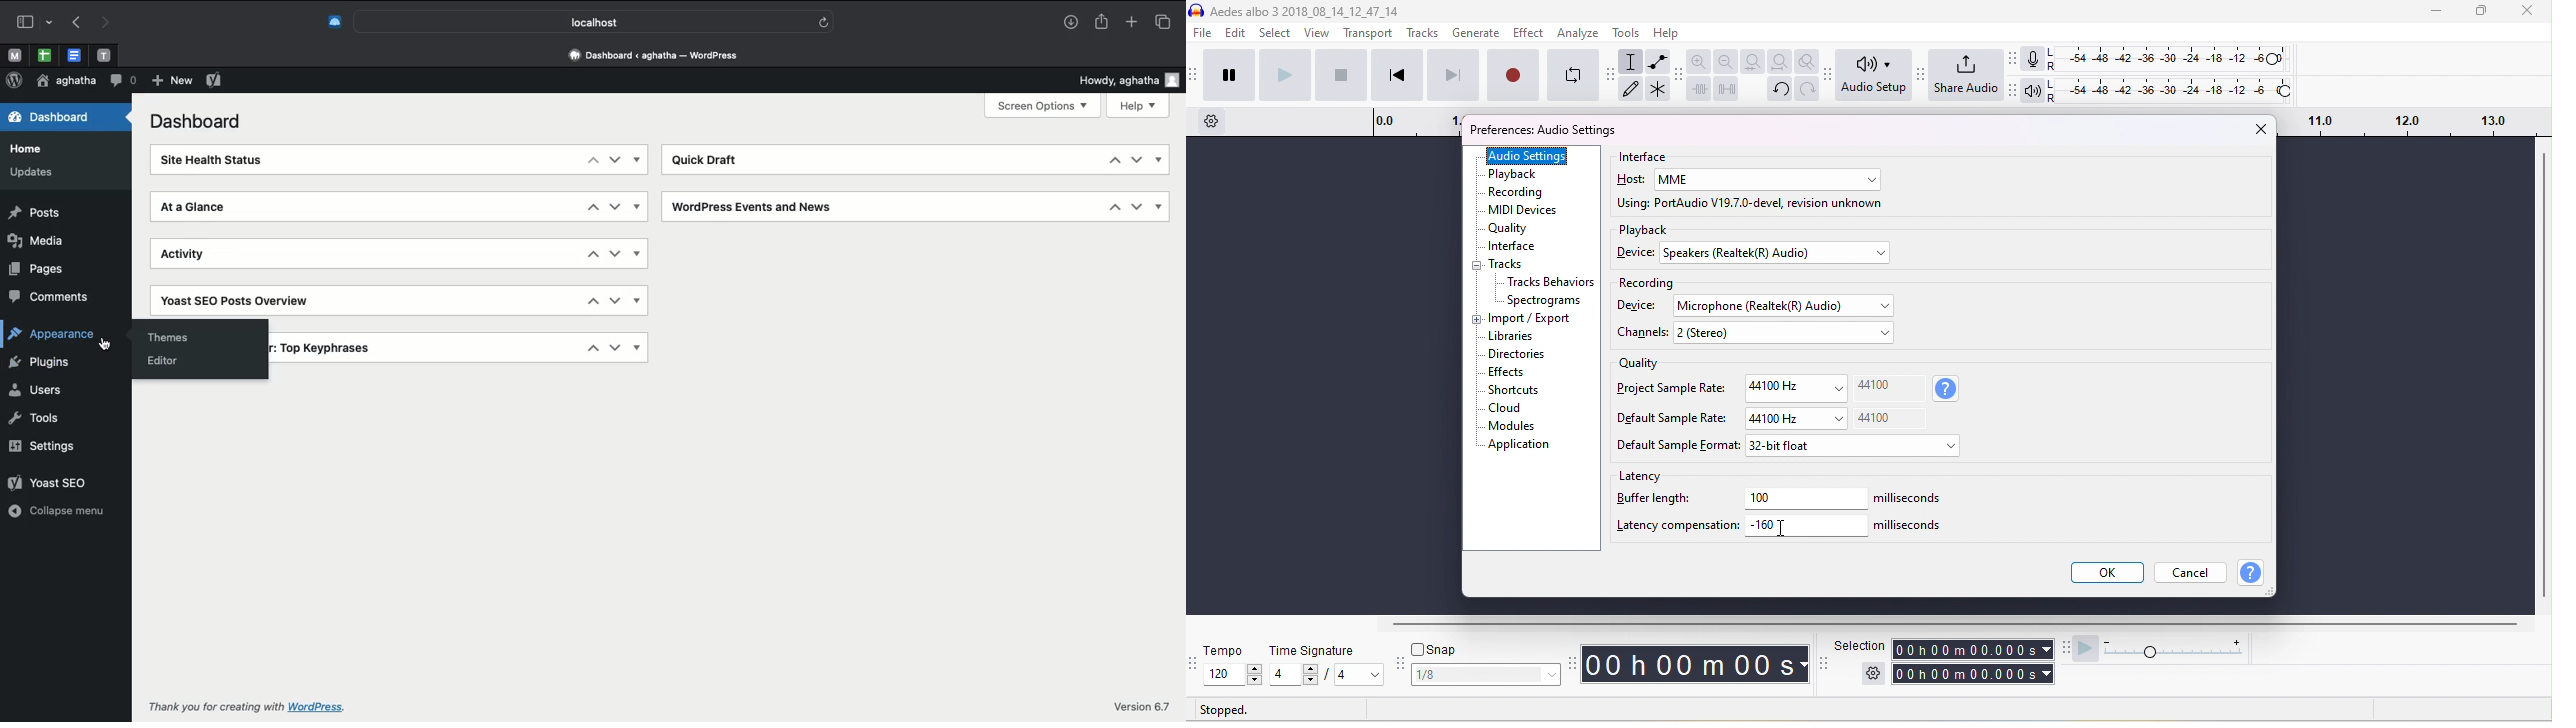 This screenshot has width=2576, height=728. Describe the element at coordinates (1730, 92) in the screenshot. I see `silence the selection` at that location.